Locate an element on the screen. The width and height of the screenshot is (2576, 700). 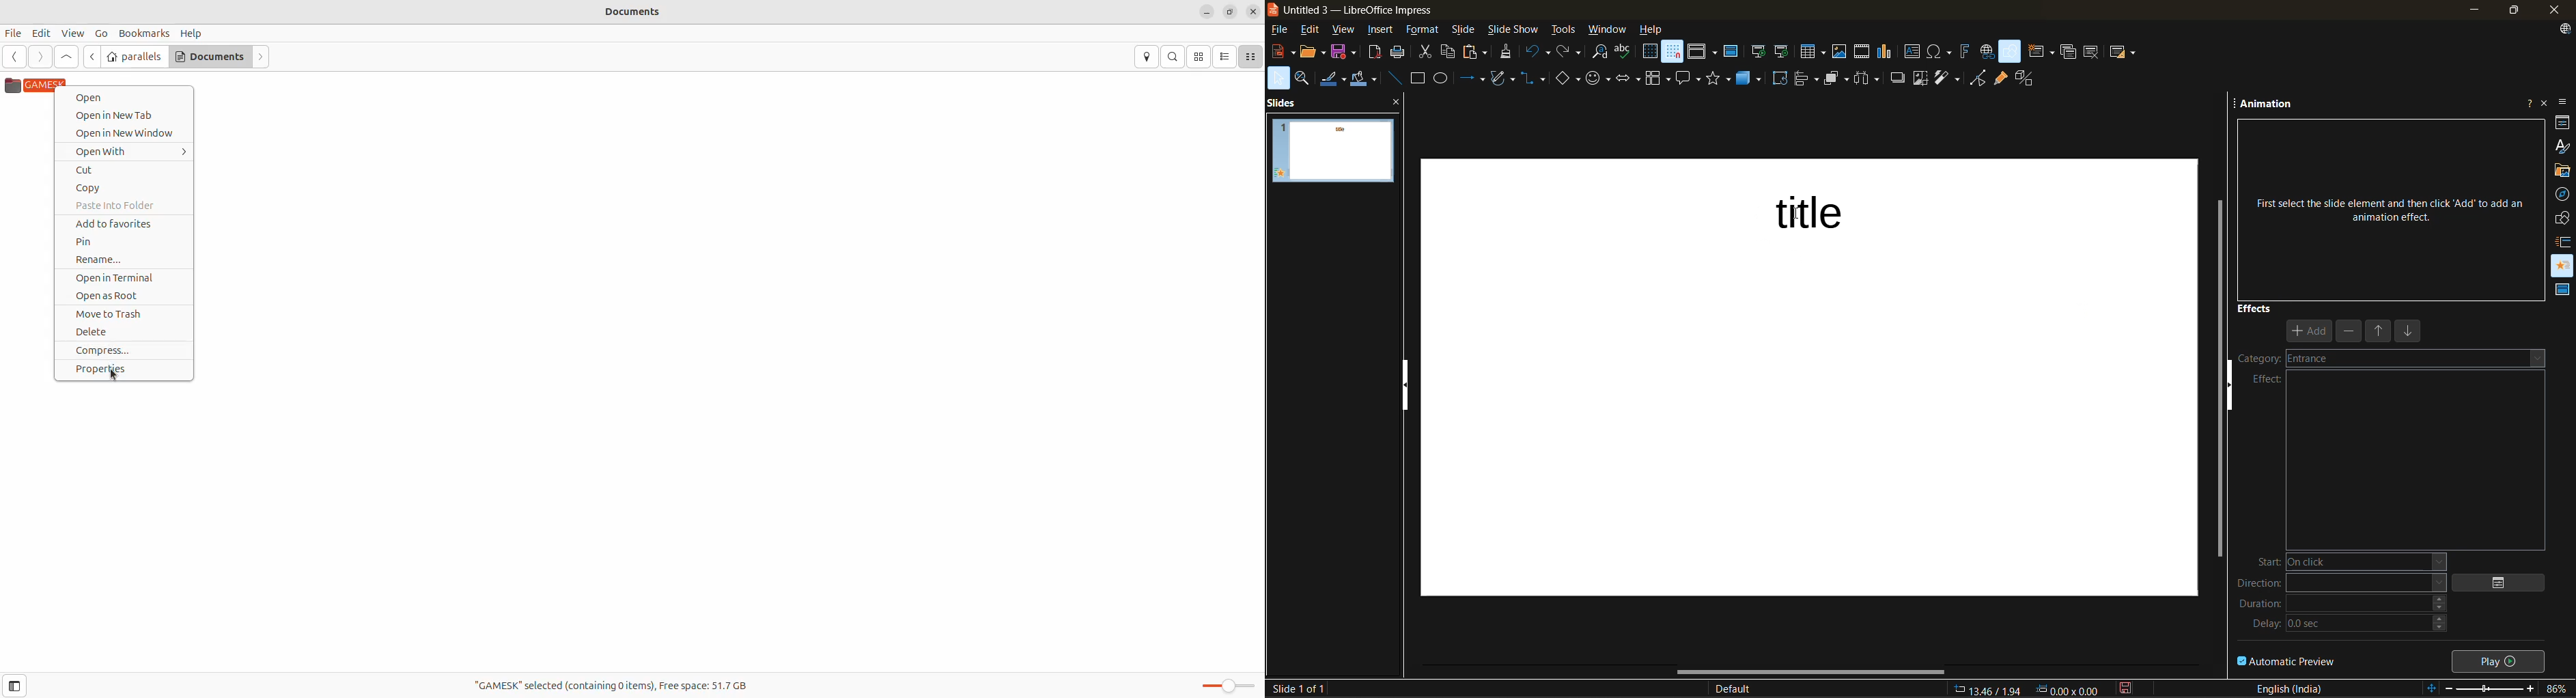
slides is located at coordinates (1287, 102).